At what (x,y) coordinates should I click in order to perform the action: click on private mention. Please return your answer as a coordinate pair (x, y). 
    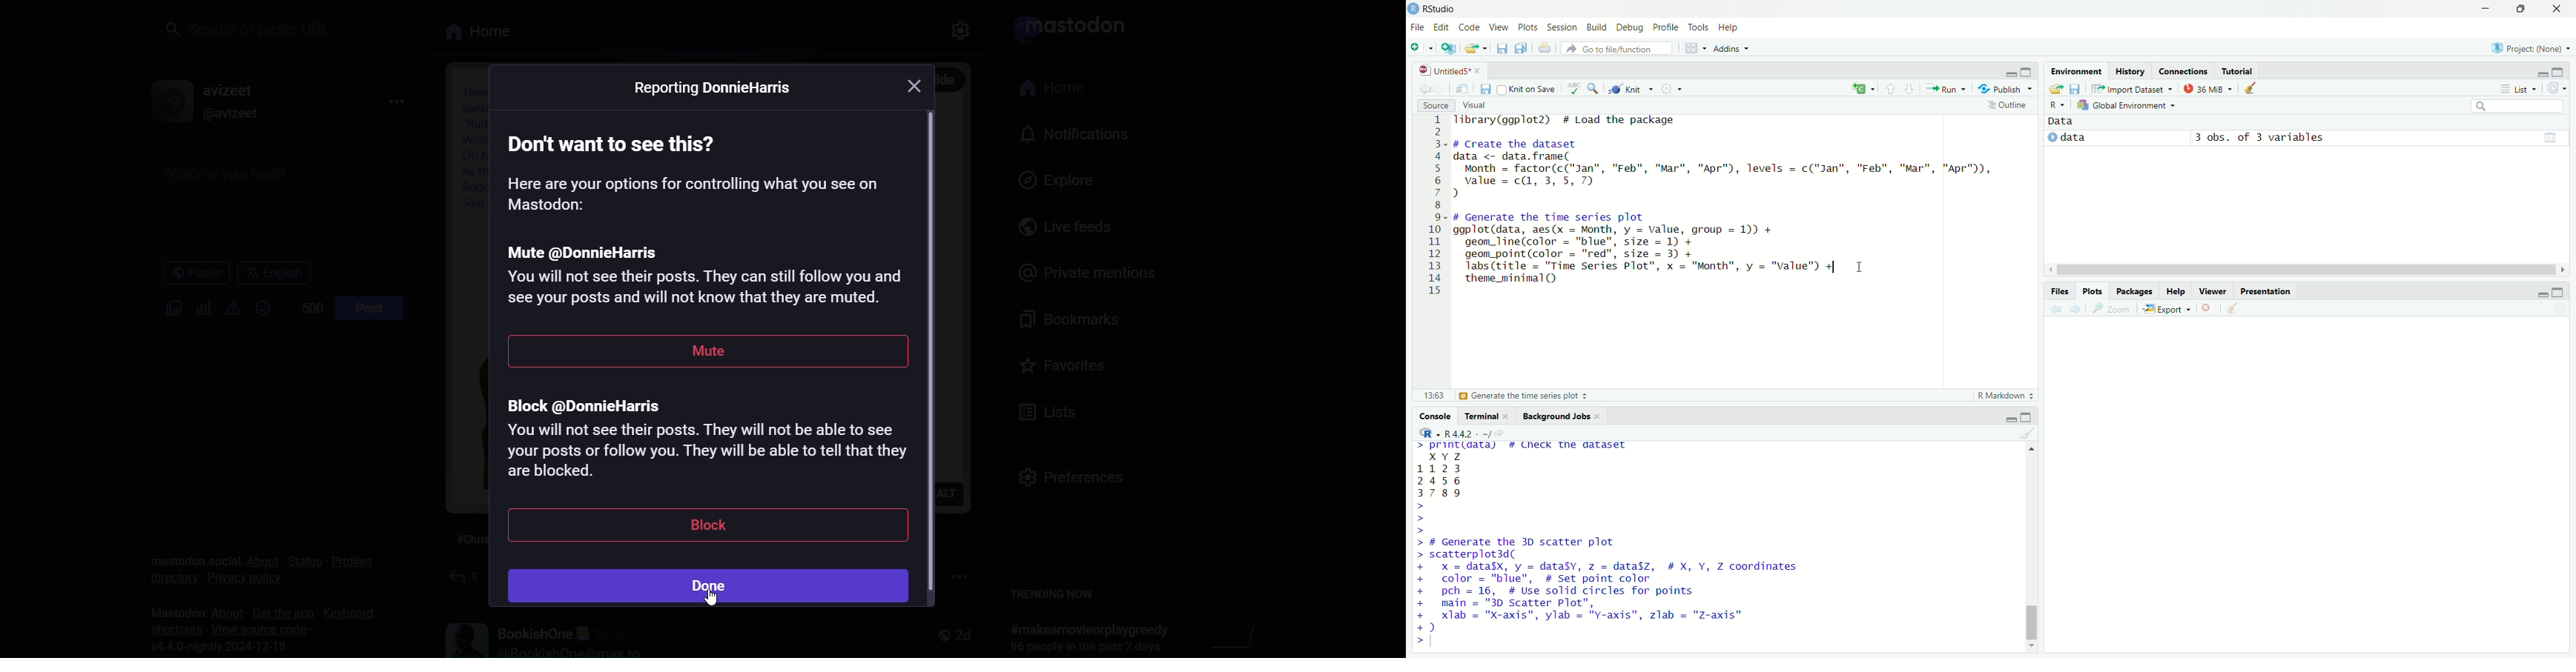
    Looking at the image, I should click on (1082, 270).